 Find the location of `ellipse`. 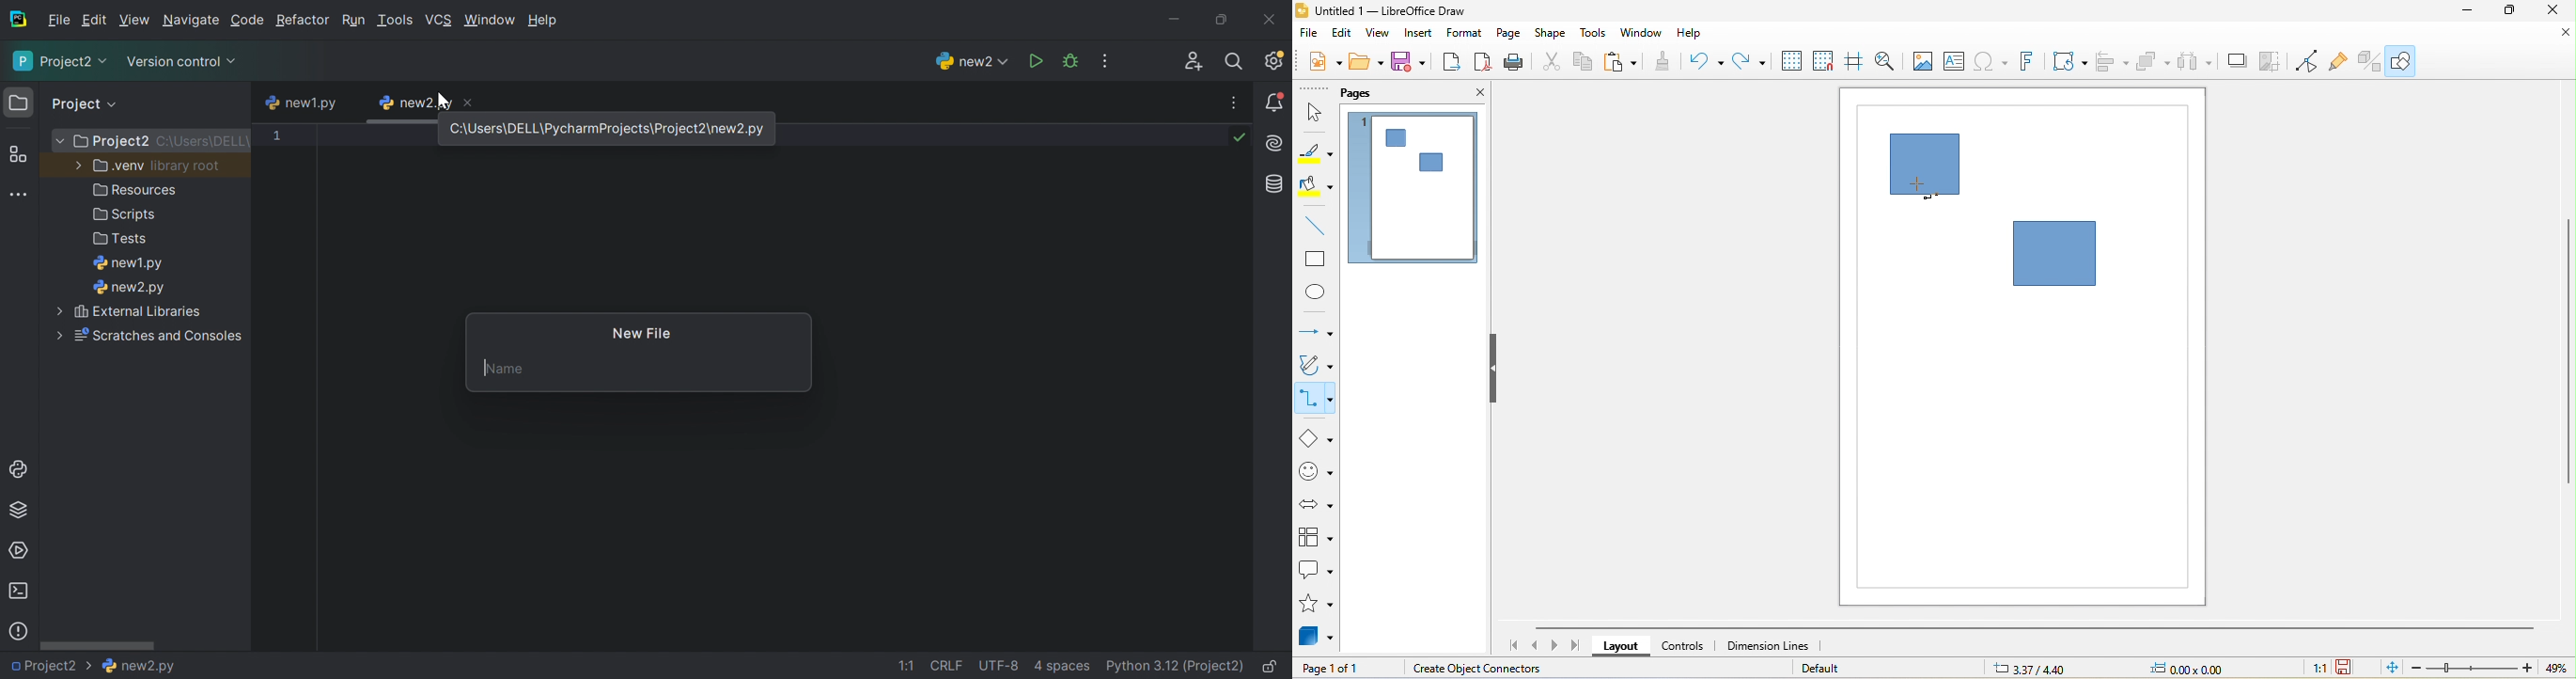

ellipse is located at coordinates (1315, 292).